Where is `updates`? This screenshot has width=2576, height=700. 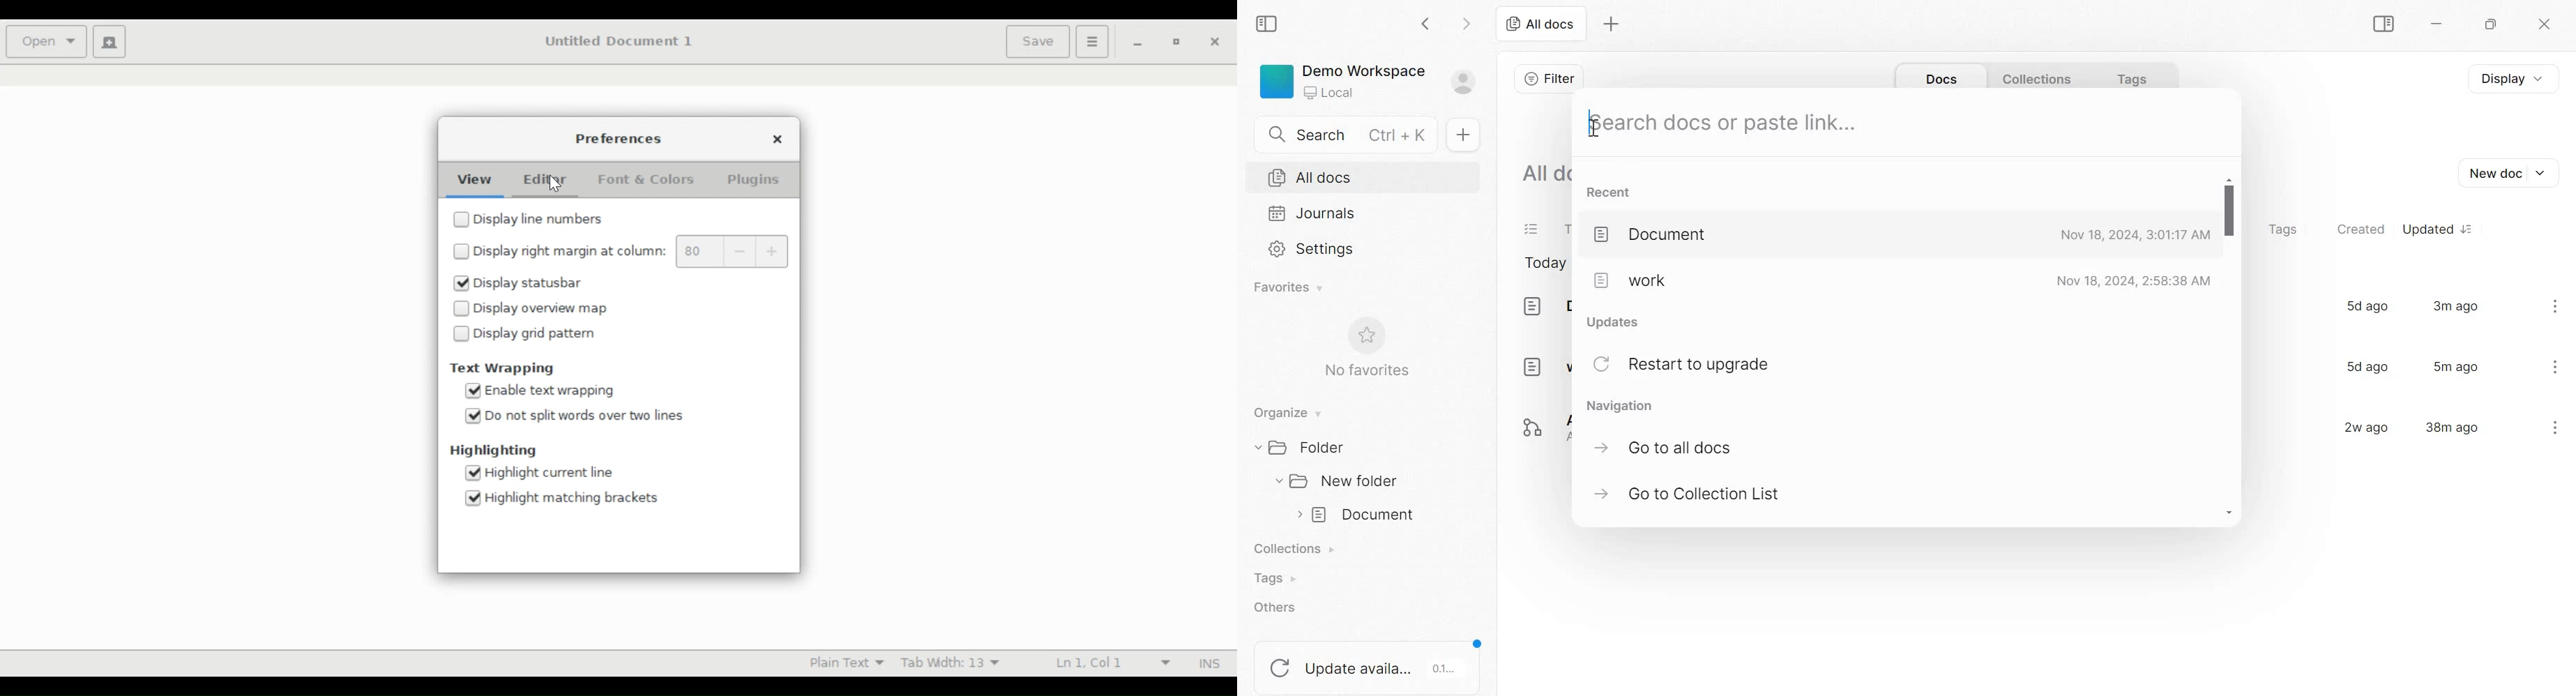
updates is located at coordinates (1620, 322).